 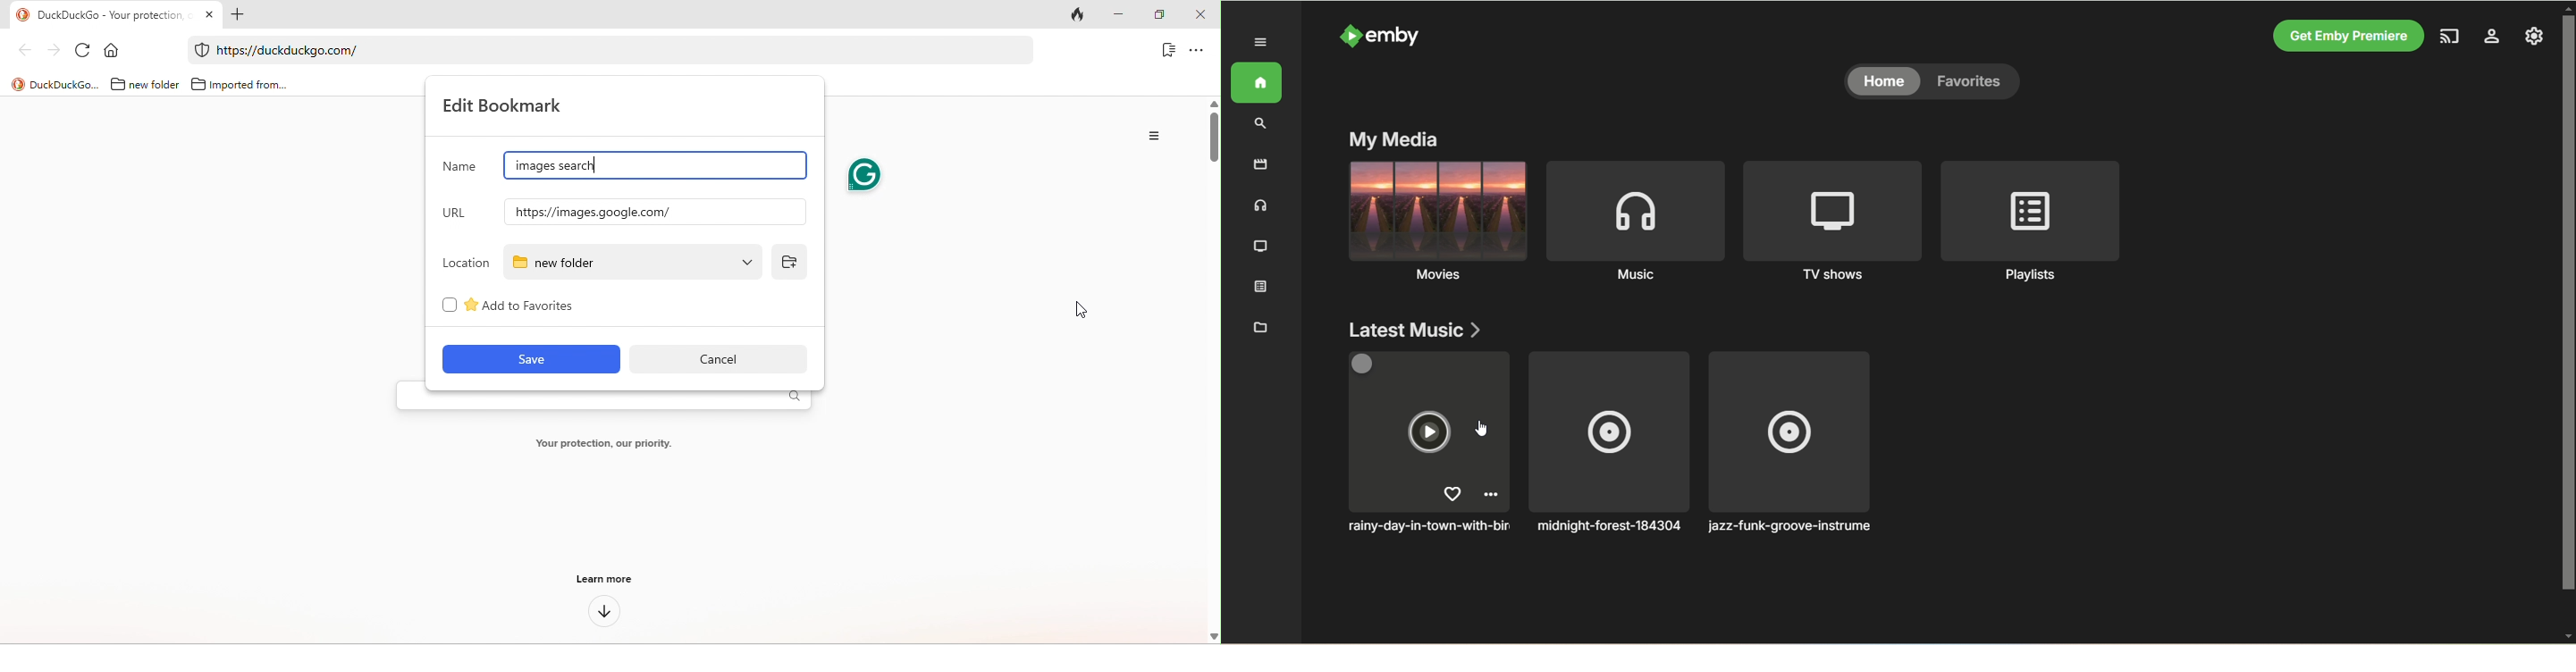 I want to click on expand, so click(x=1261, y=42).